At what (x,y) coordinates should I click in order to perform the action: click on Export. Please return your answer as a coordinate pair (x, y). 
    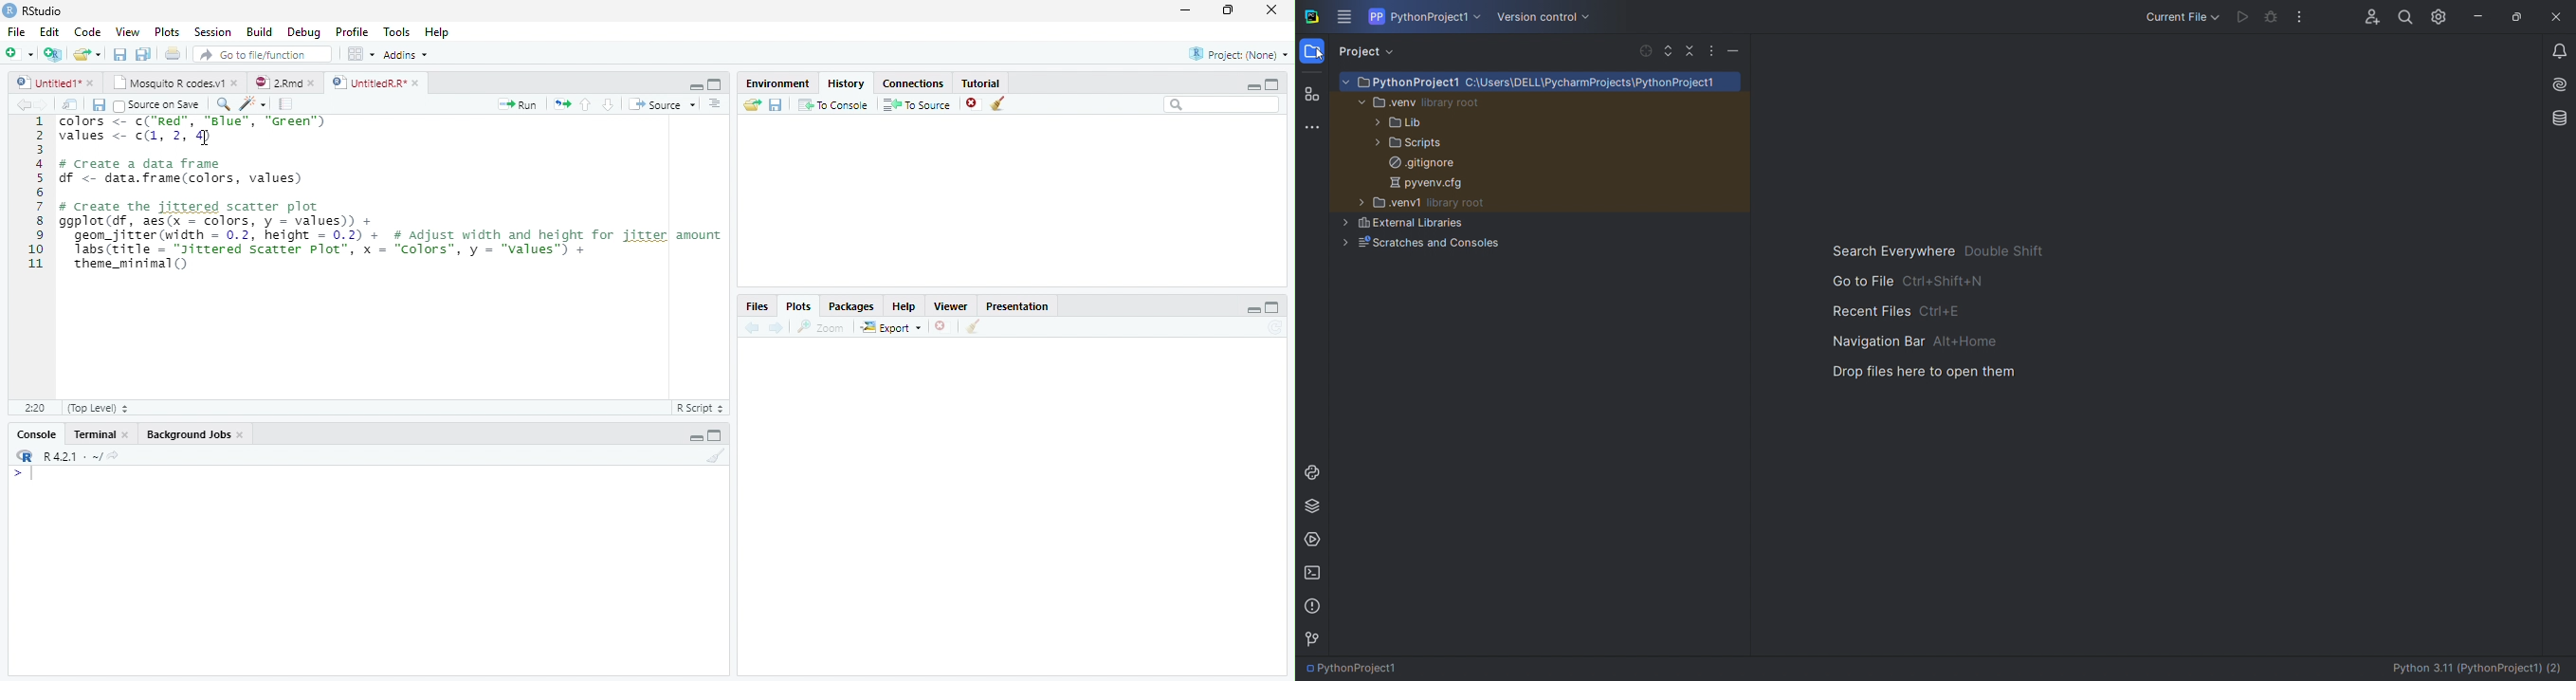
    Looking at the image, I should click on (892, 326).